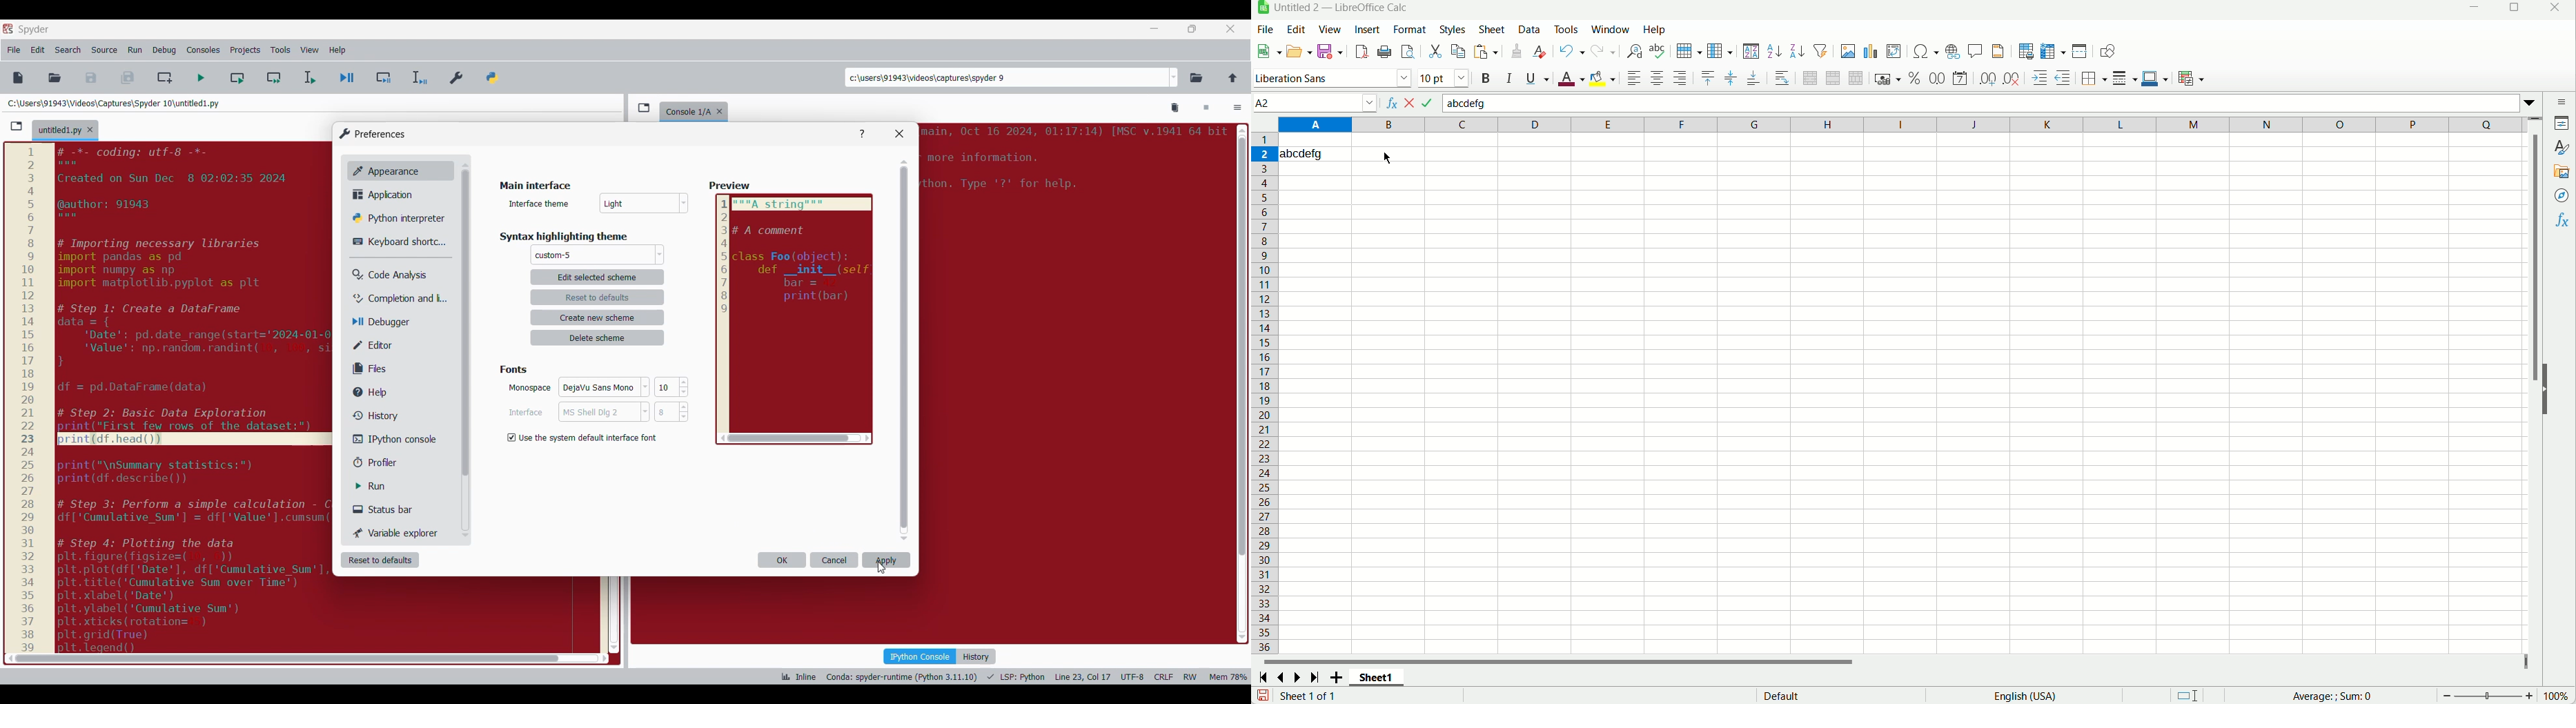 The image size is (2576, 728). I want to click on maximize, so click(2511, 8).